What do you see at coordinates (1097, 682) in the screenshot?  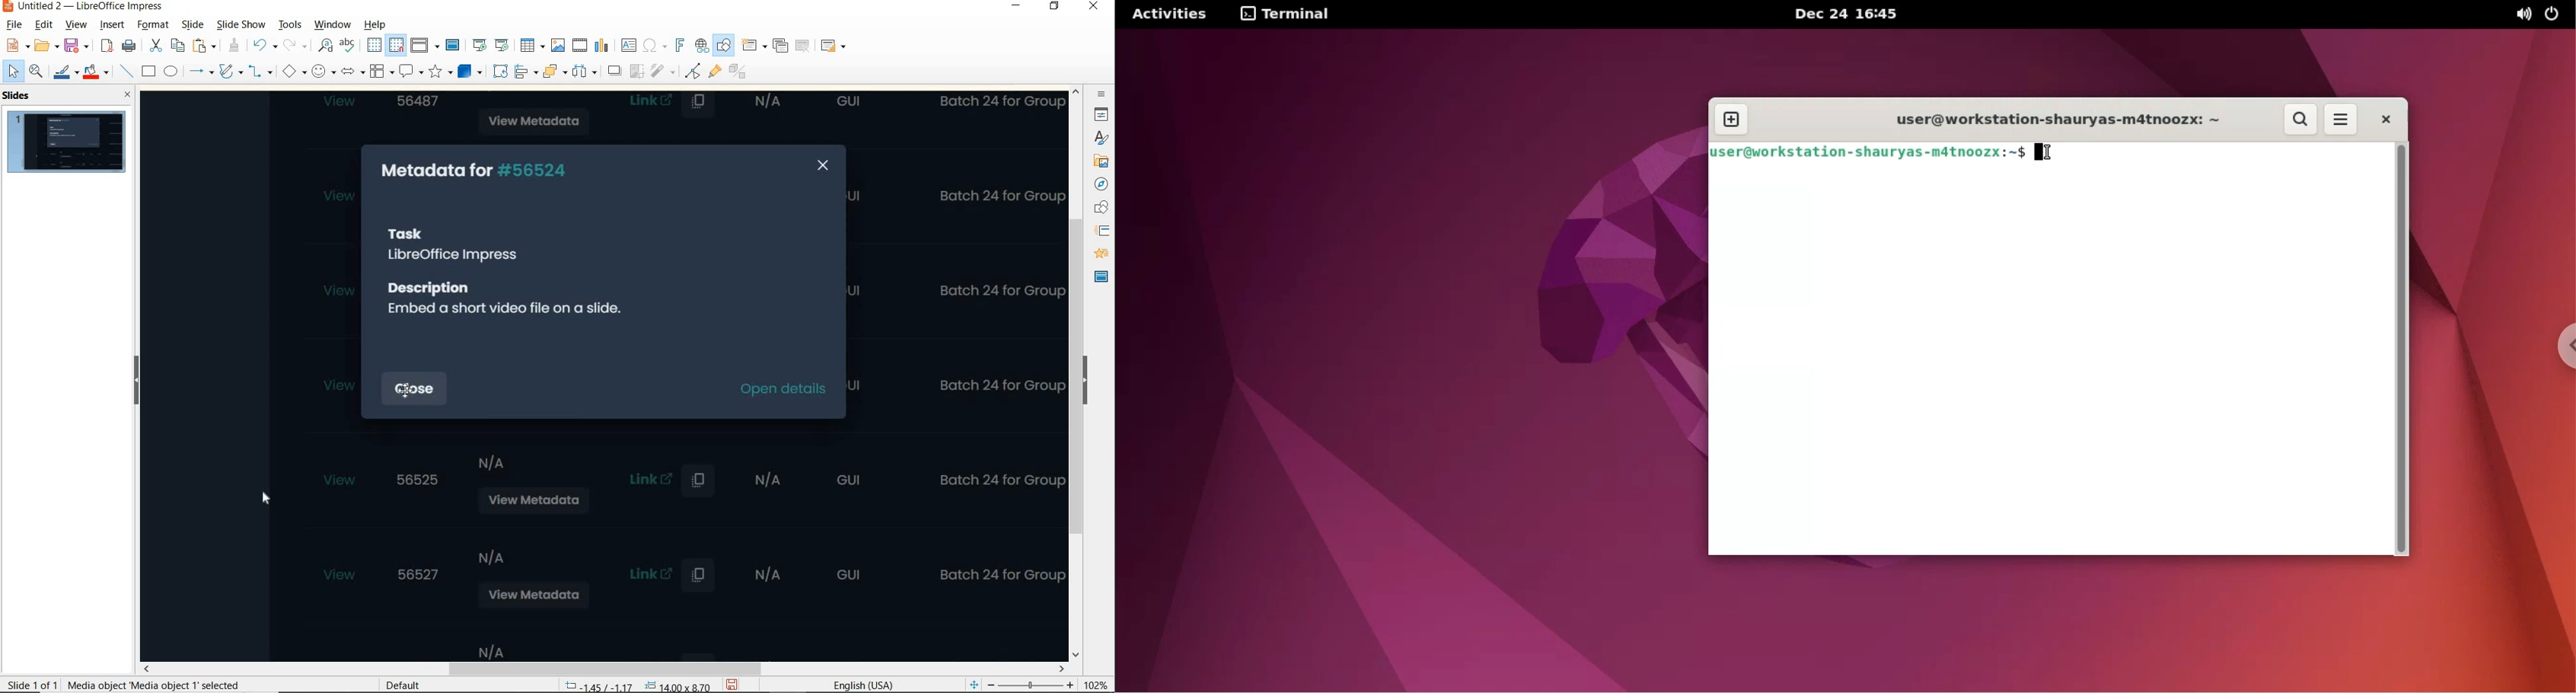 I see `ZOOM FACTOR` at bounding box center [1097, 682].